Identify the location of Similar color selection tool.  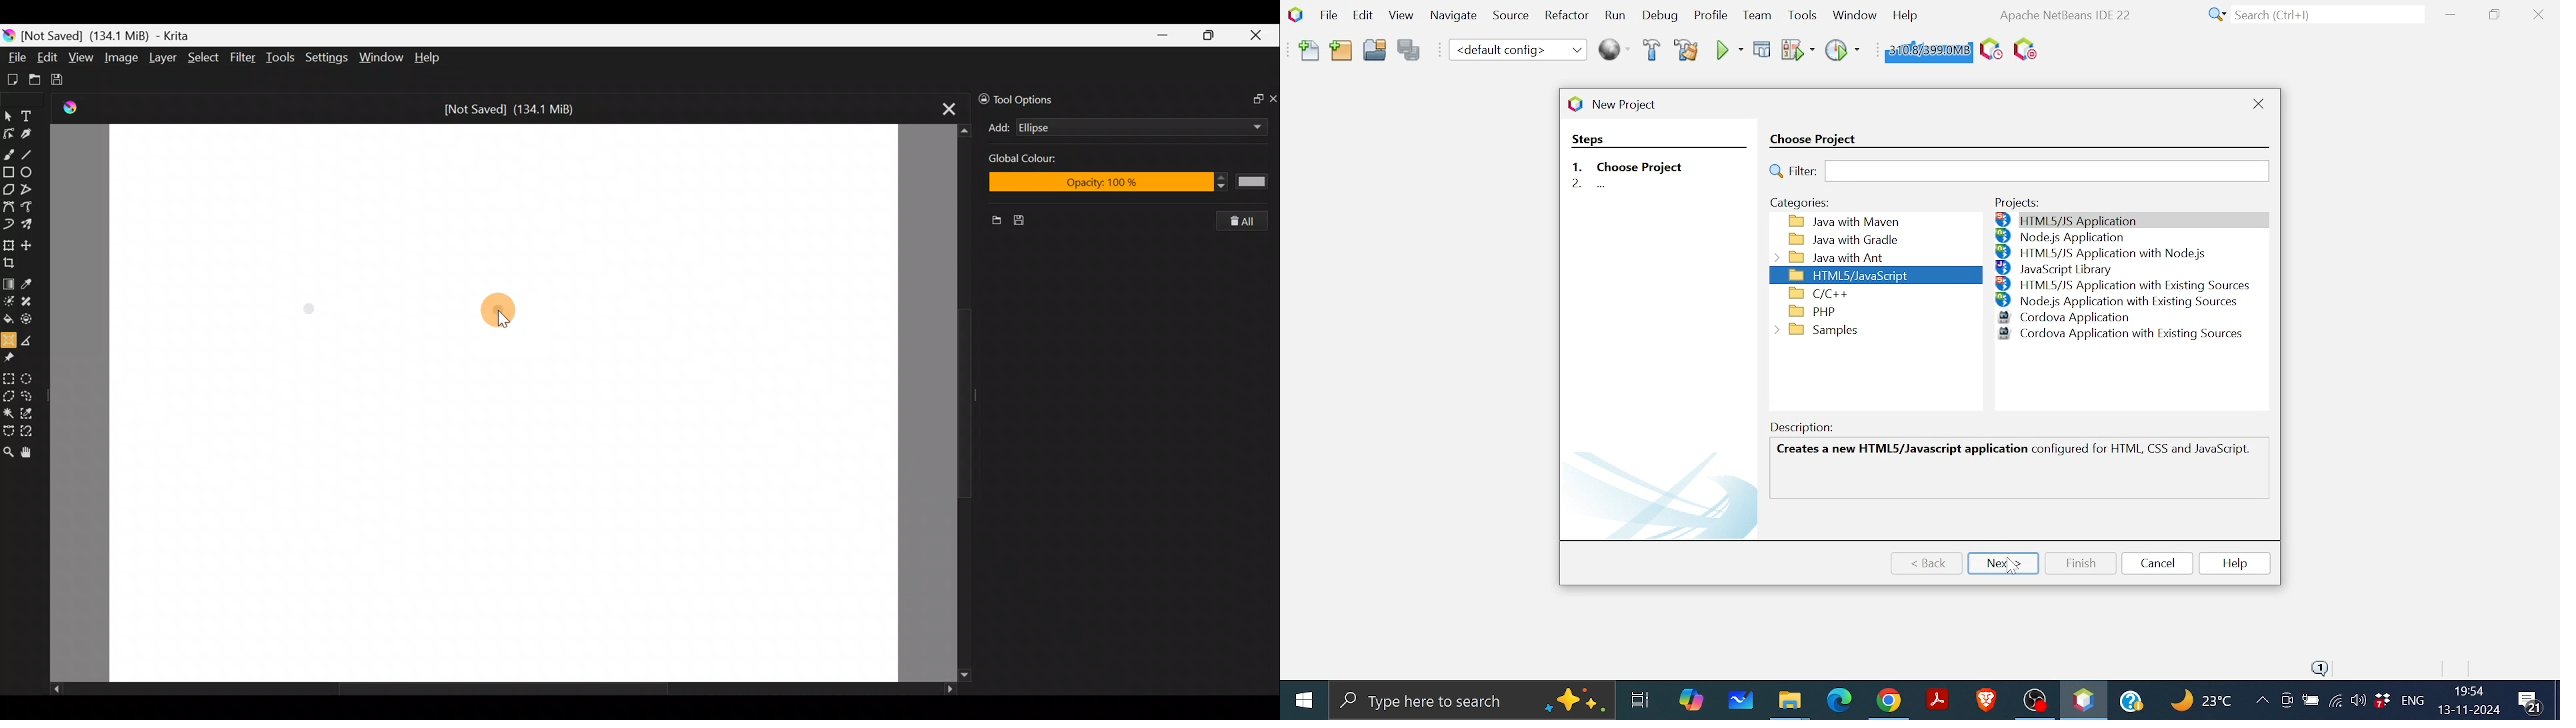
(33, 411).